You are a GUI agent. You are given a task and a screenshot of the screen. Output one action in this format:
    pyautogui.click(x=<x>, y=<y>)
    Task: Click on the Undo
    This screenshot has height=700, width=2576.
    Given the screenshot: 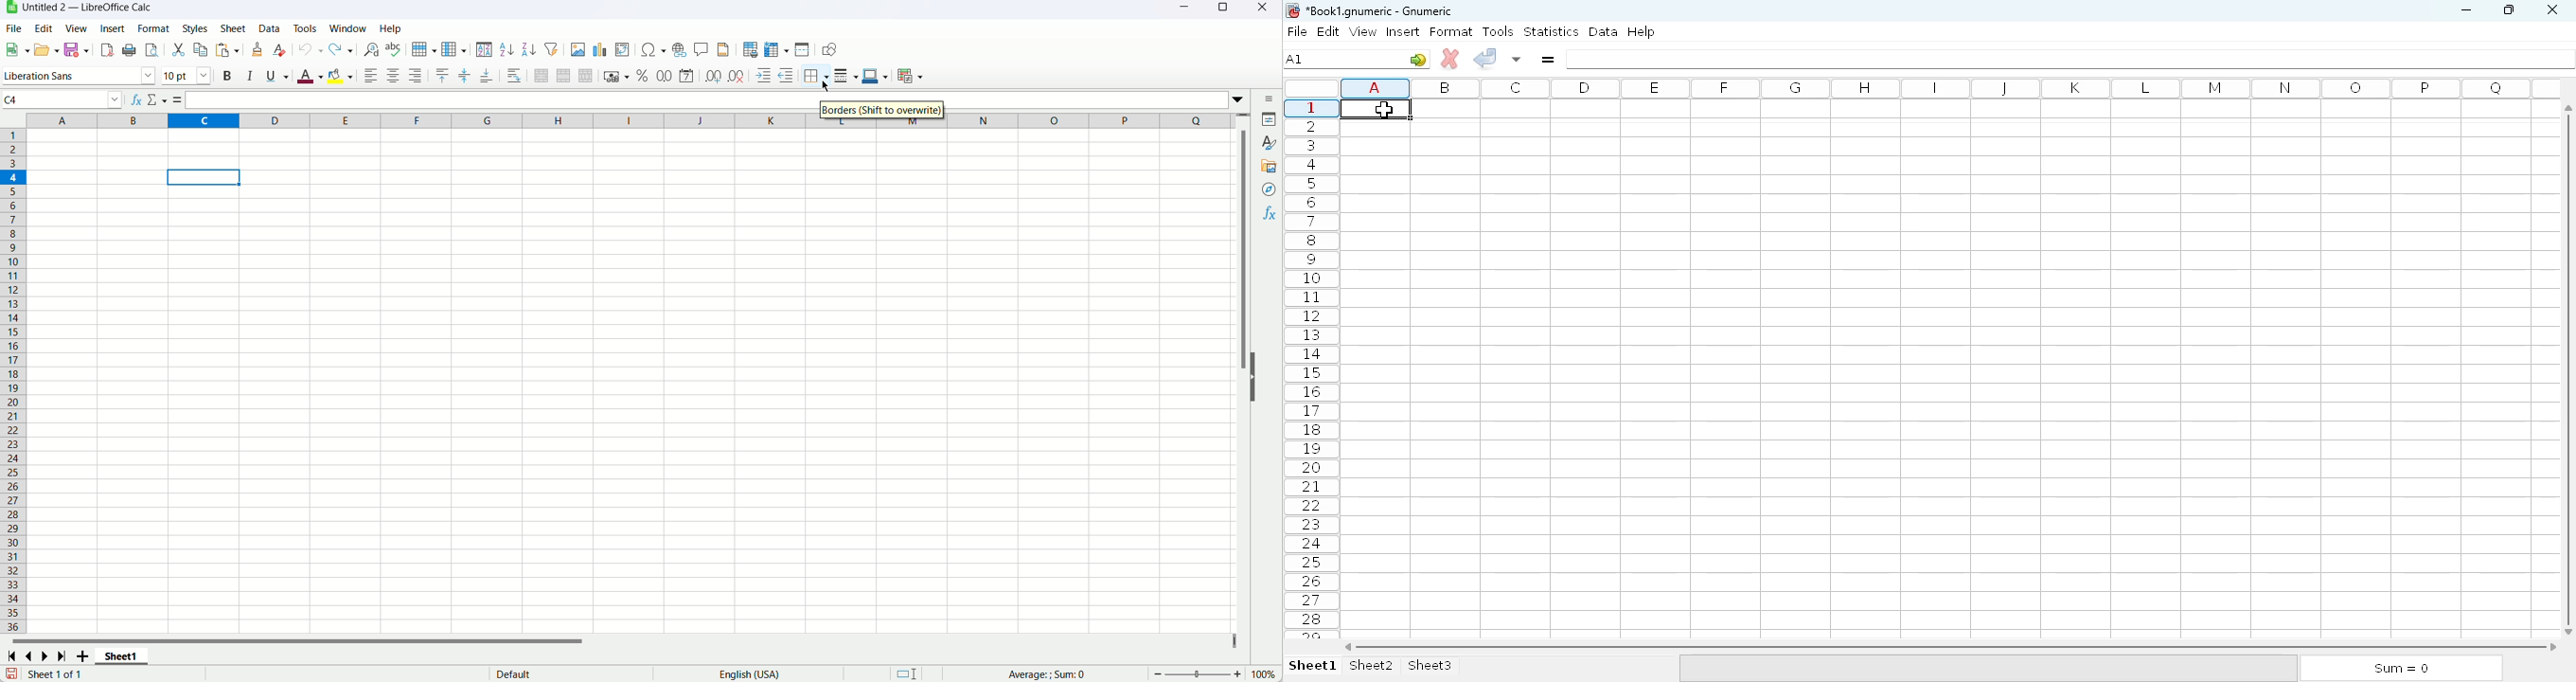 What is the action you would take?
    pyautogui.click(x=311, y=48)
    